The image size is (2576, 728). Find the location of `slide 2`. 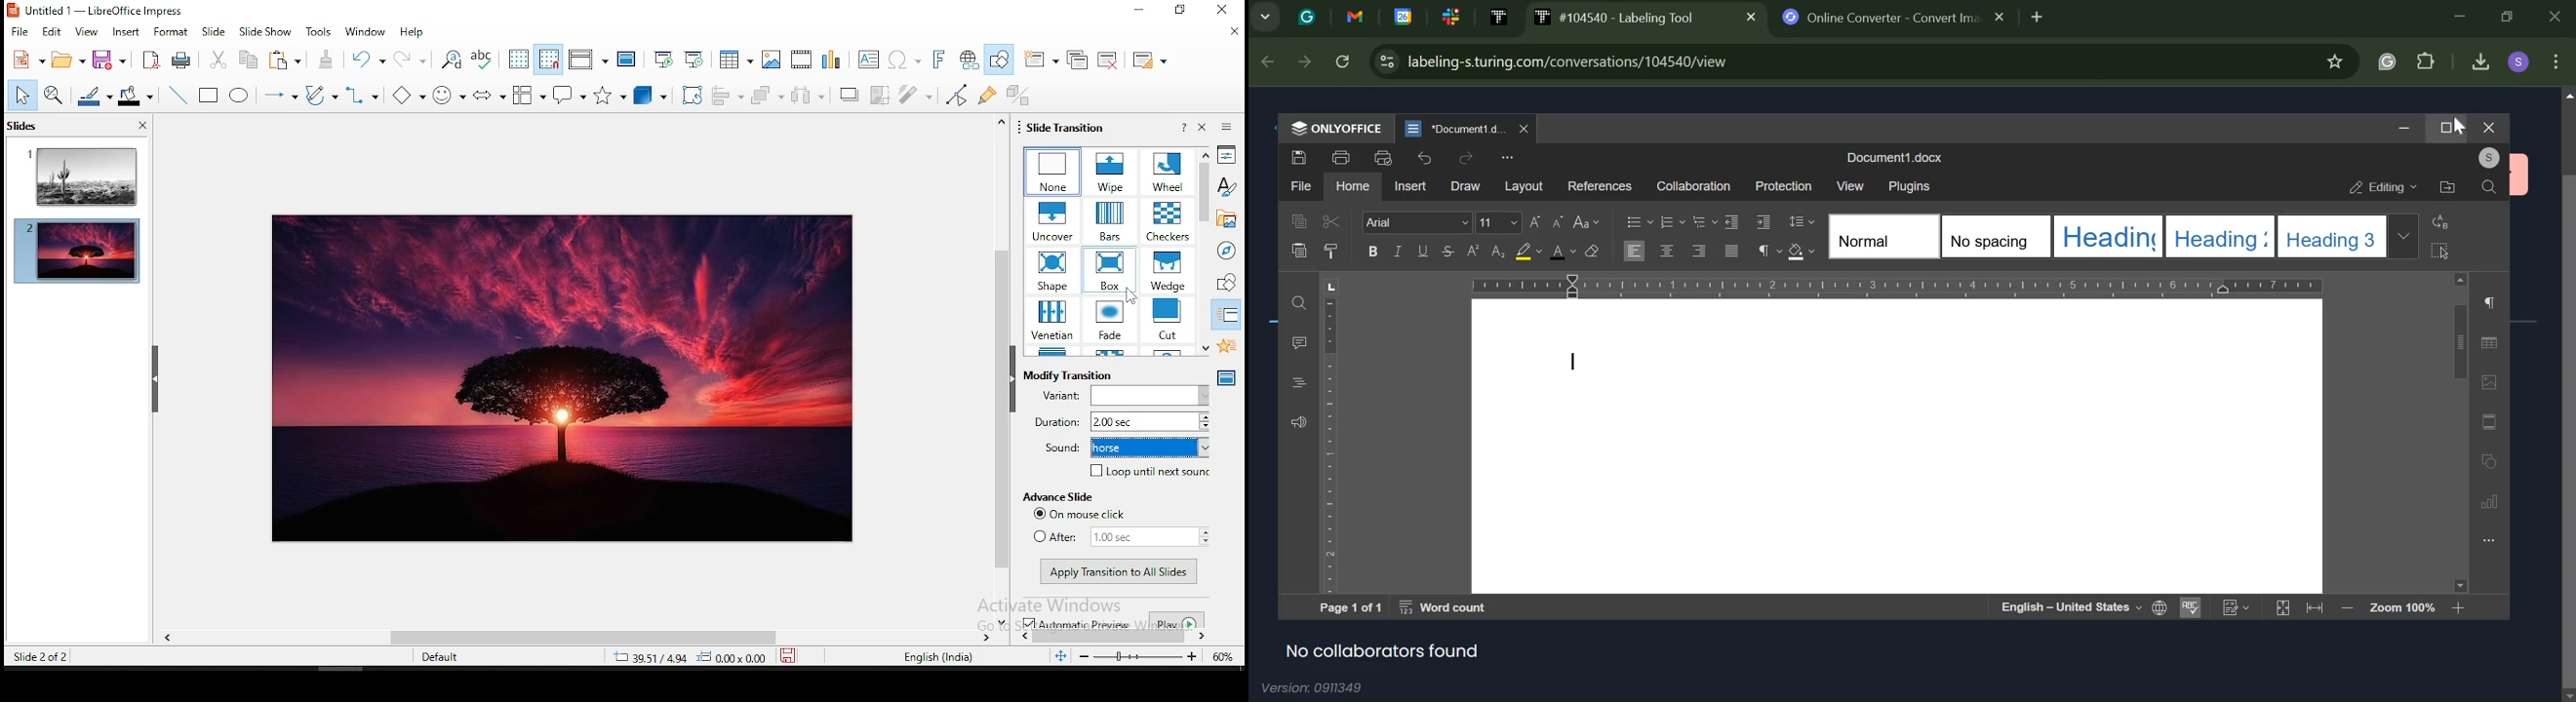

slide 2 is located at coordinates (76, 254).